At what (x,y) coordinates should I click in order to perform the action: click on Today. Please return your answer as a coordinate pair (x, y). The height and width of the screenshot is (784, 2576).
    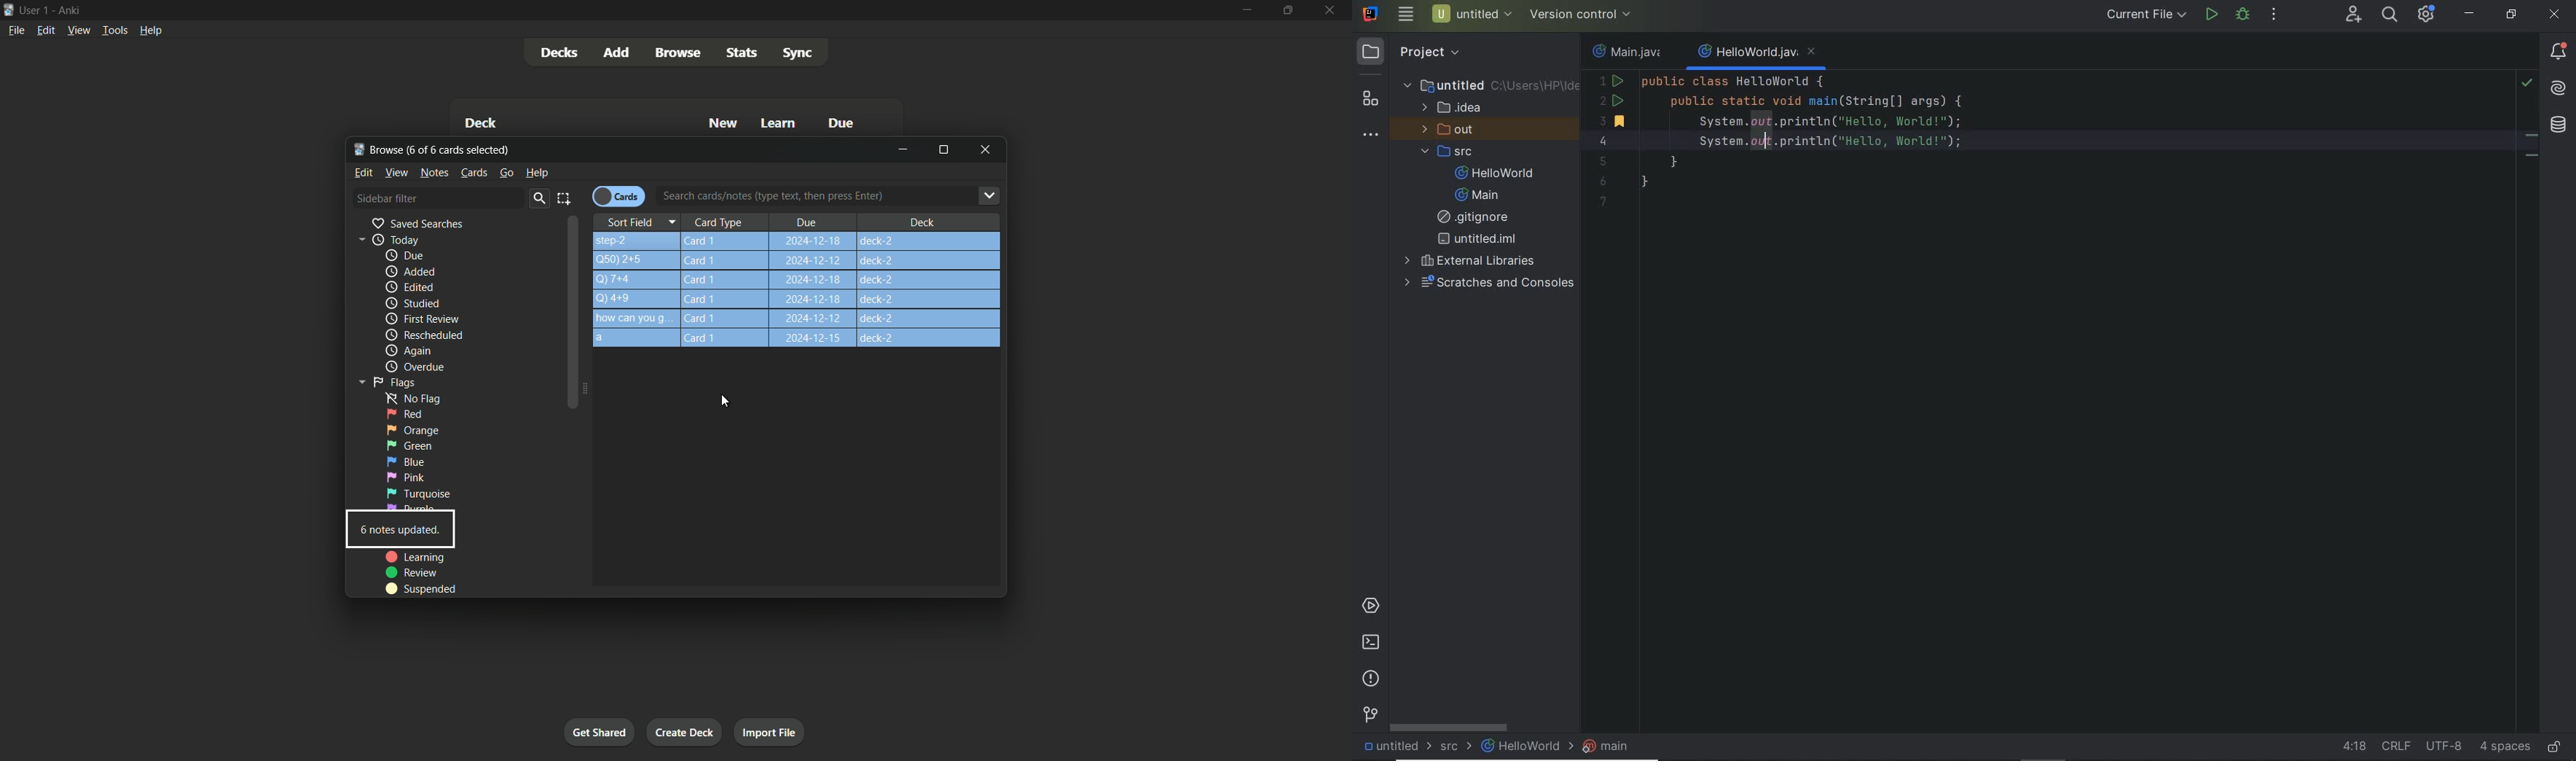
    Looking at the image, I should click on (385, 240).